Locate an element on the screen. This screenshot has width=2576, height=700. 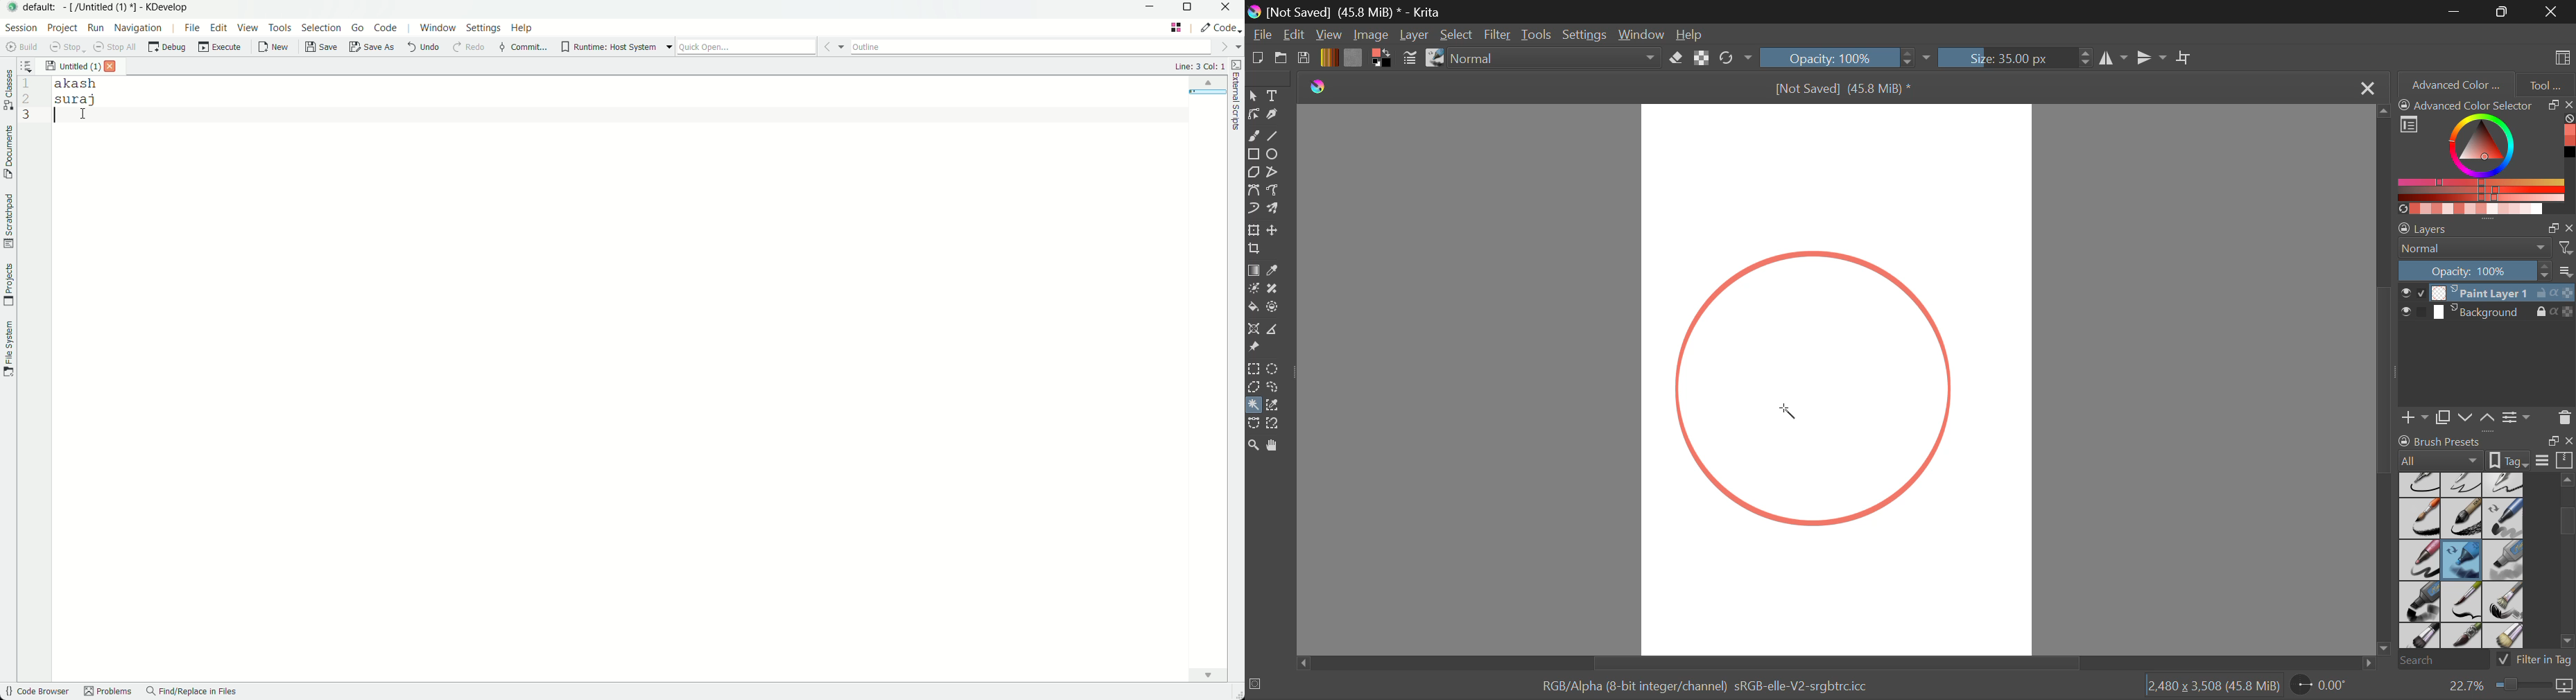
Crop a layer is located at coordinates (1254, 250).